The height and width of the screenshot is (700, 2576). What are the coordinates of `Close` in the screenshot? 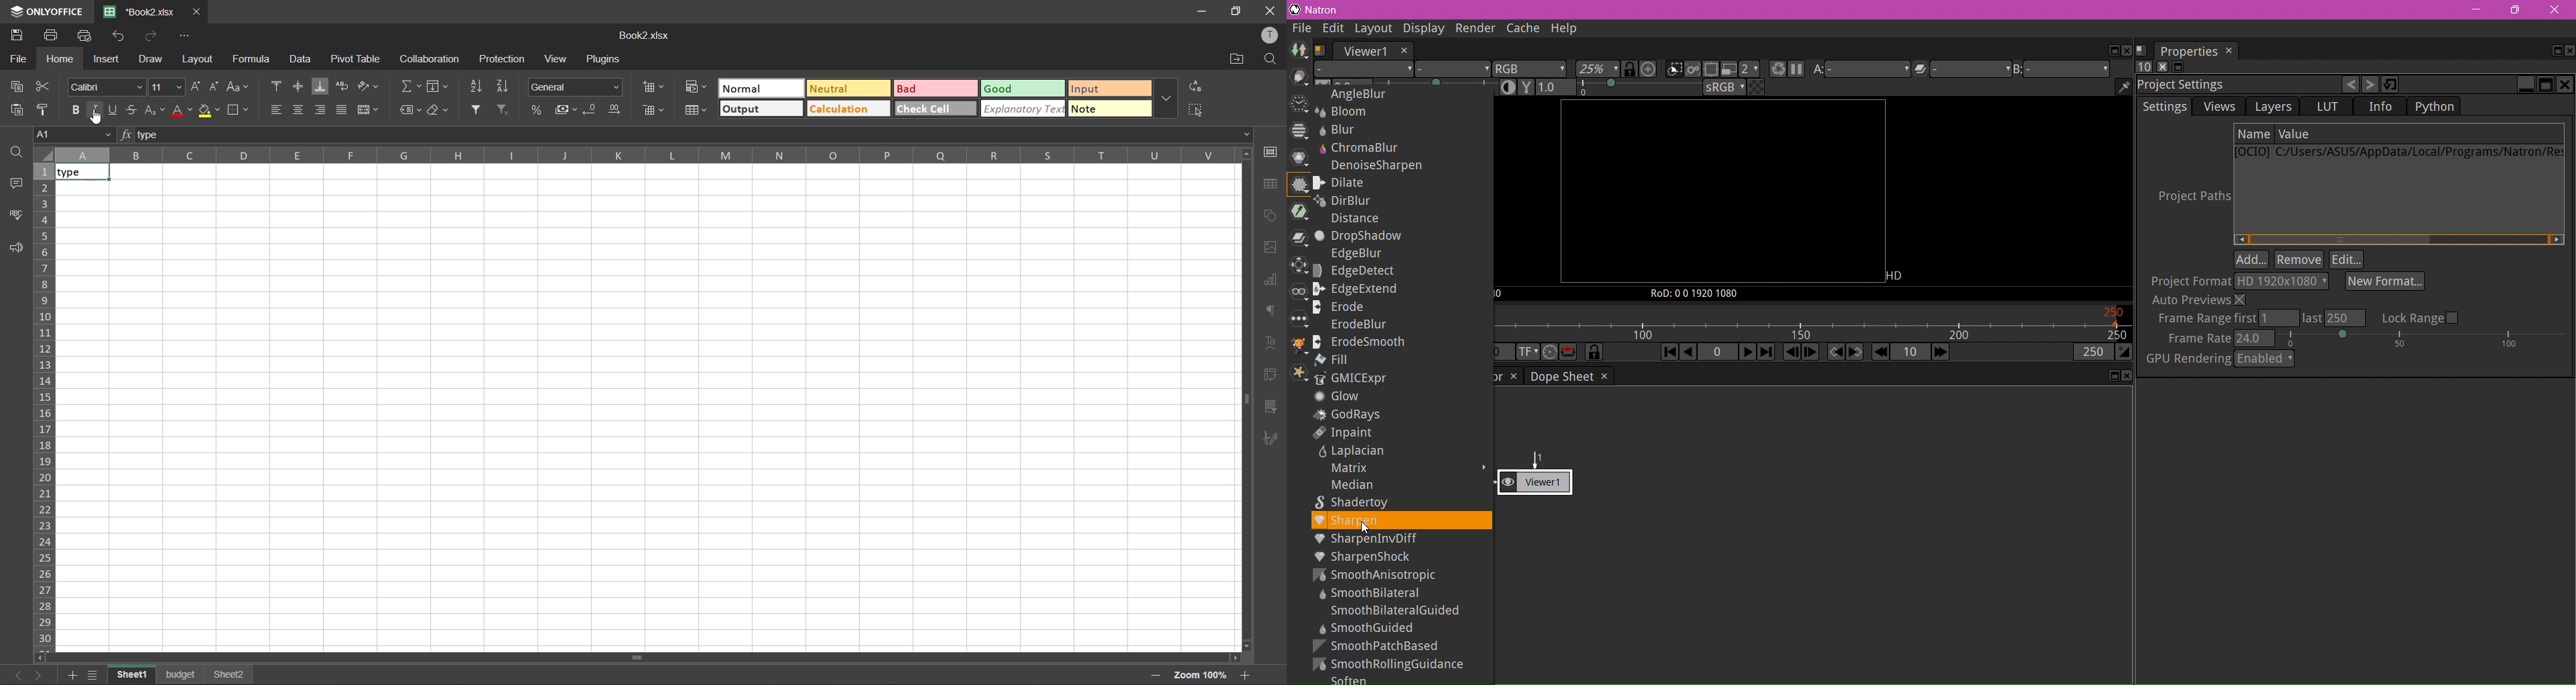 It's located at (2557, 11).